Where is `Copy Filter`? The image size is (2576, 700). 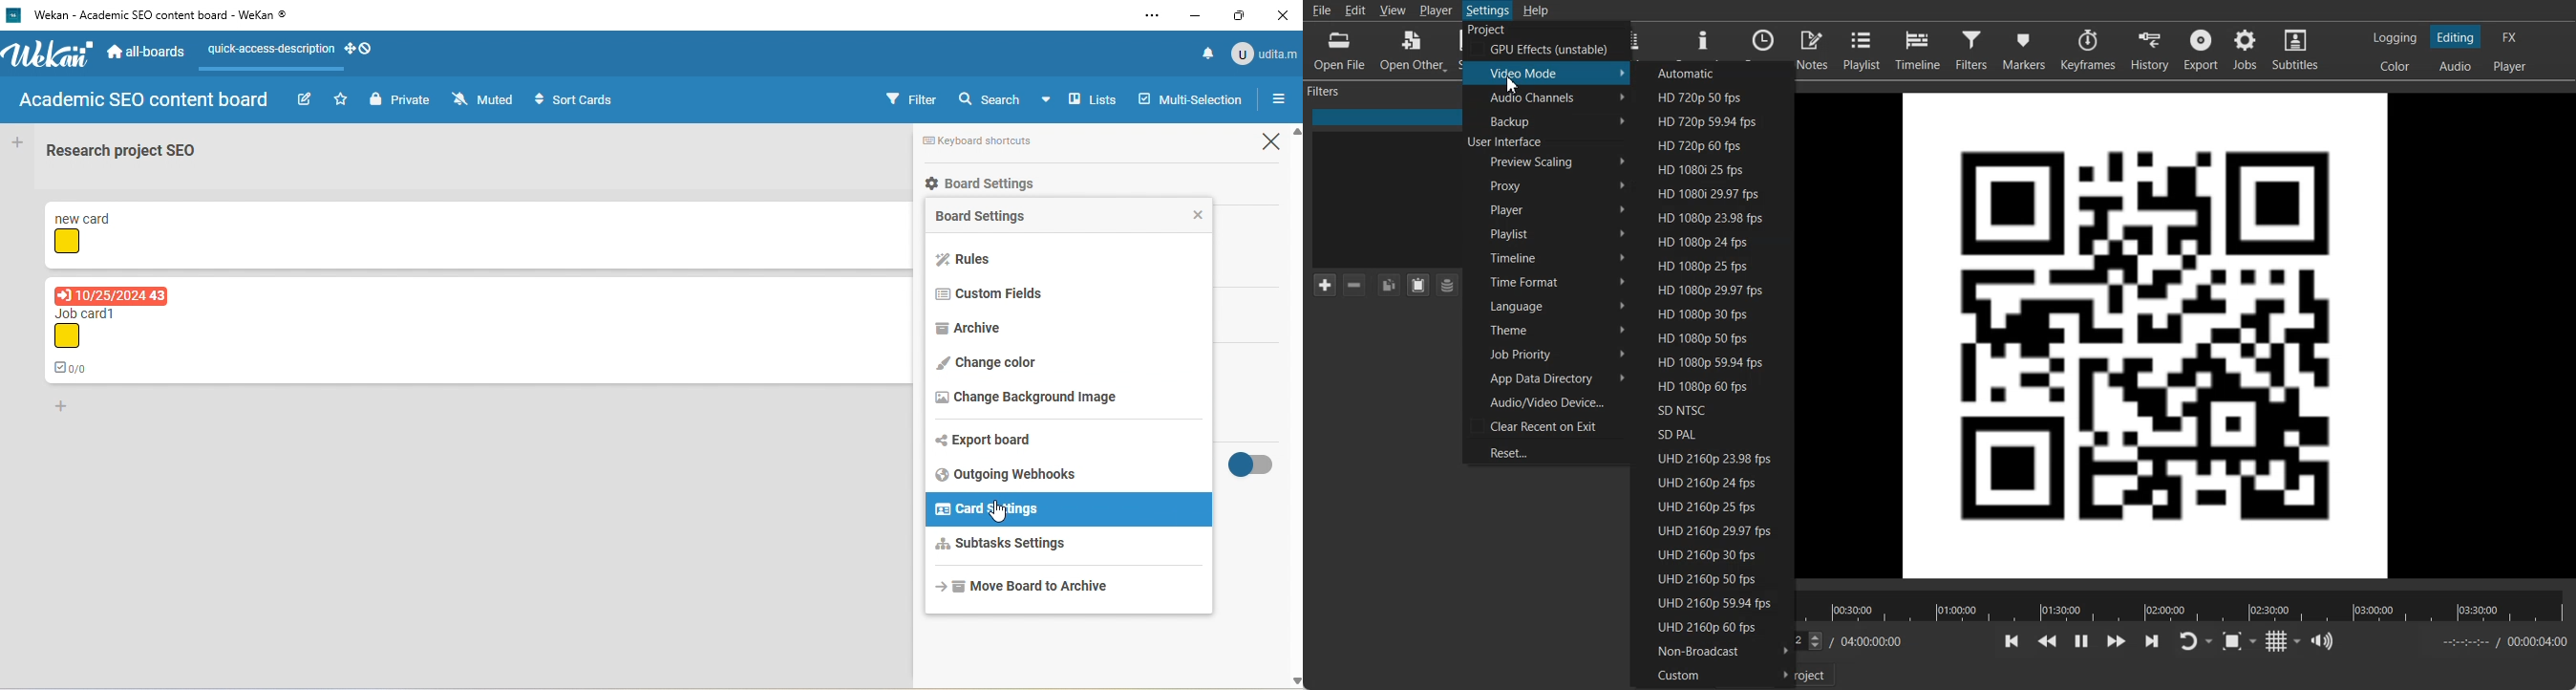 Copy Filter is located at coordinates (1388, 285).